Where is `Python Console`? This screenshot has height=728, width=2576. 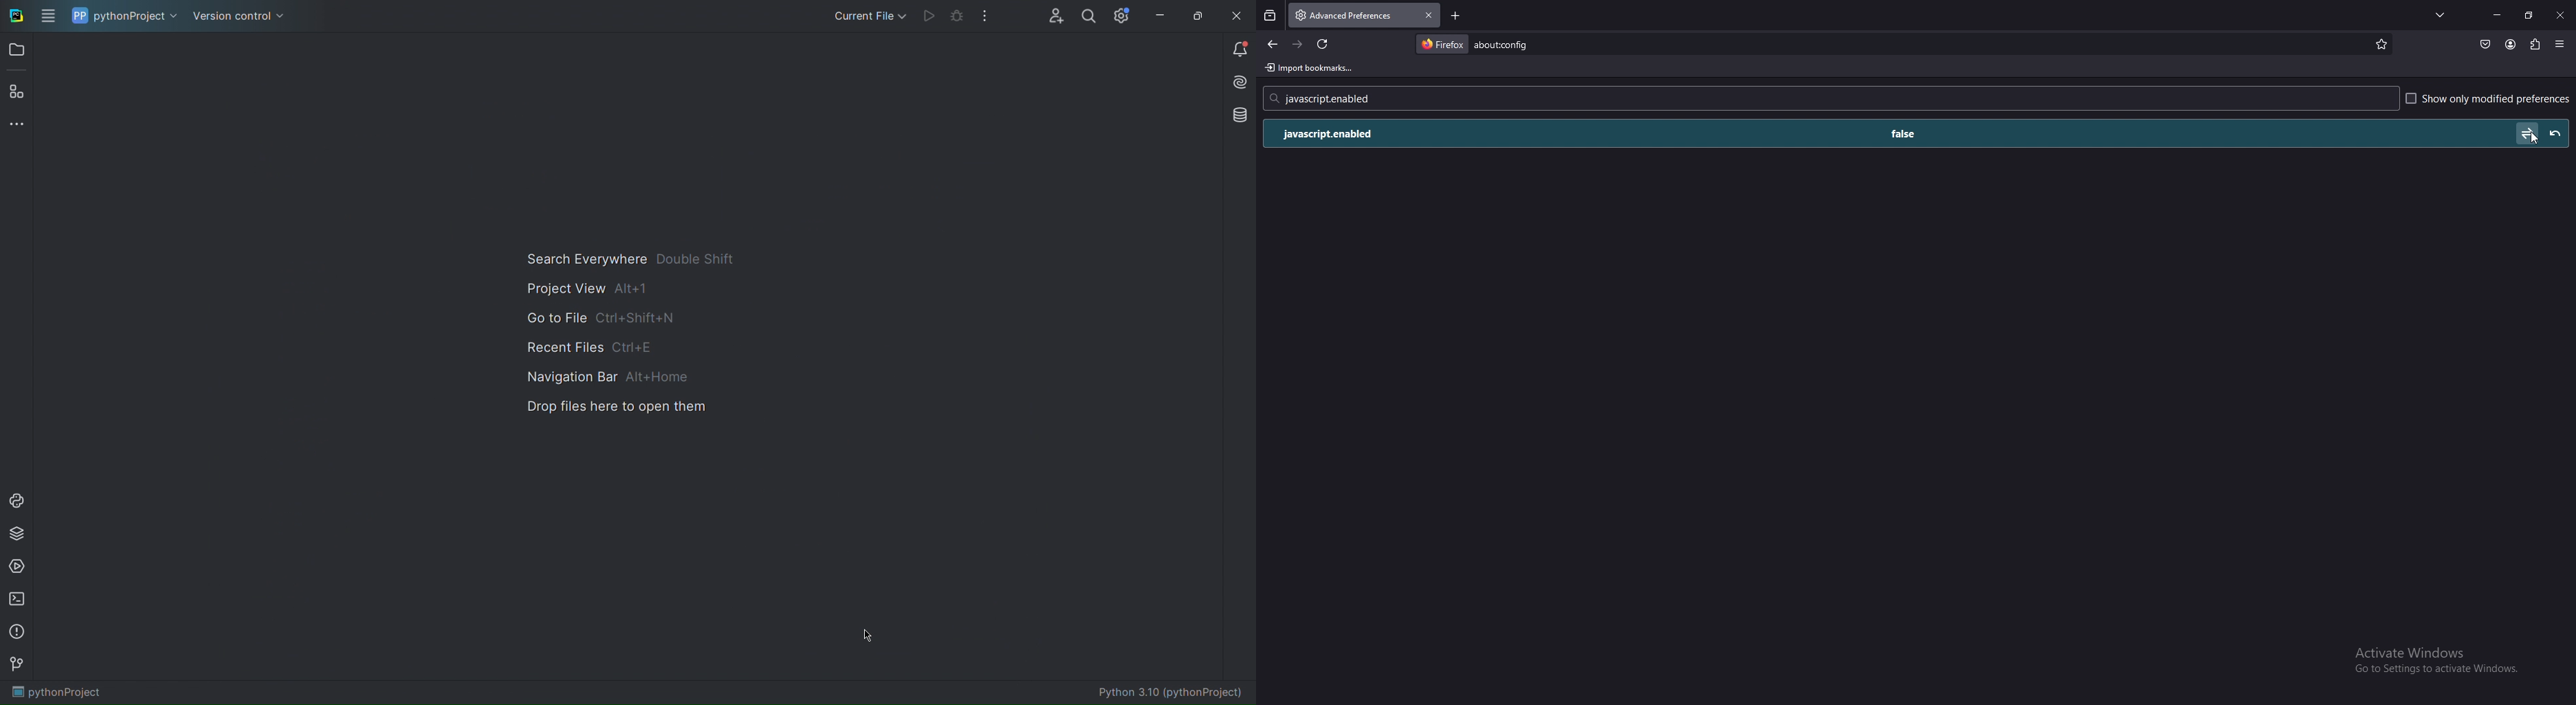
Python Console is located at coordinates (18, 501).